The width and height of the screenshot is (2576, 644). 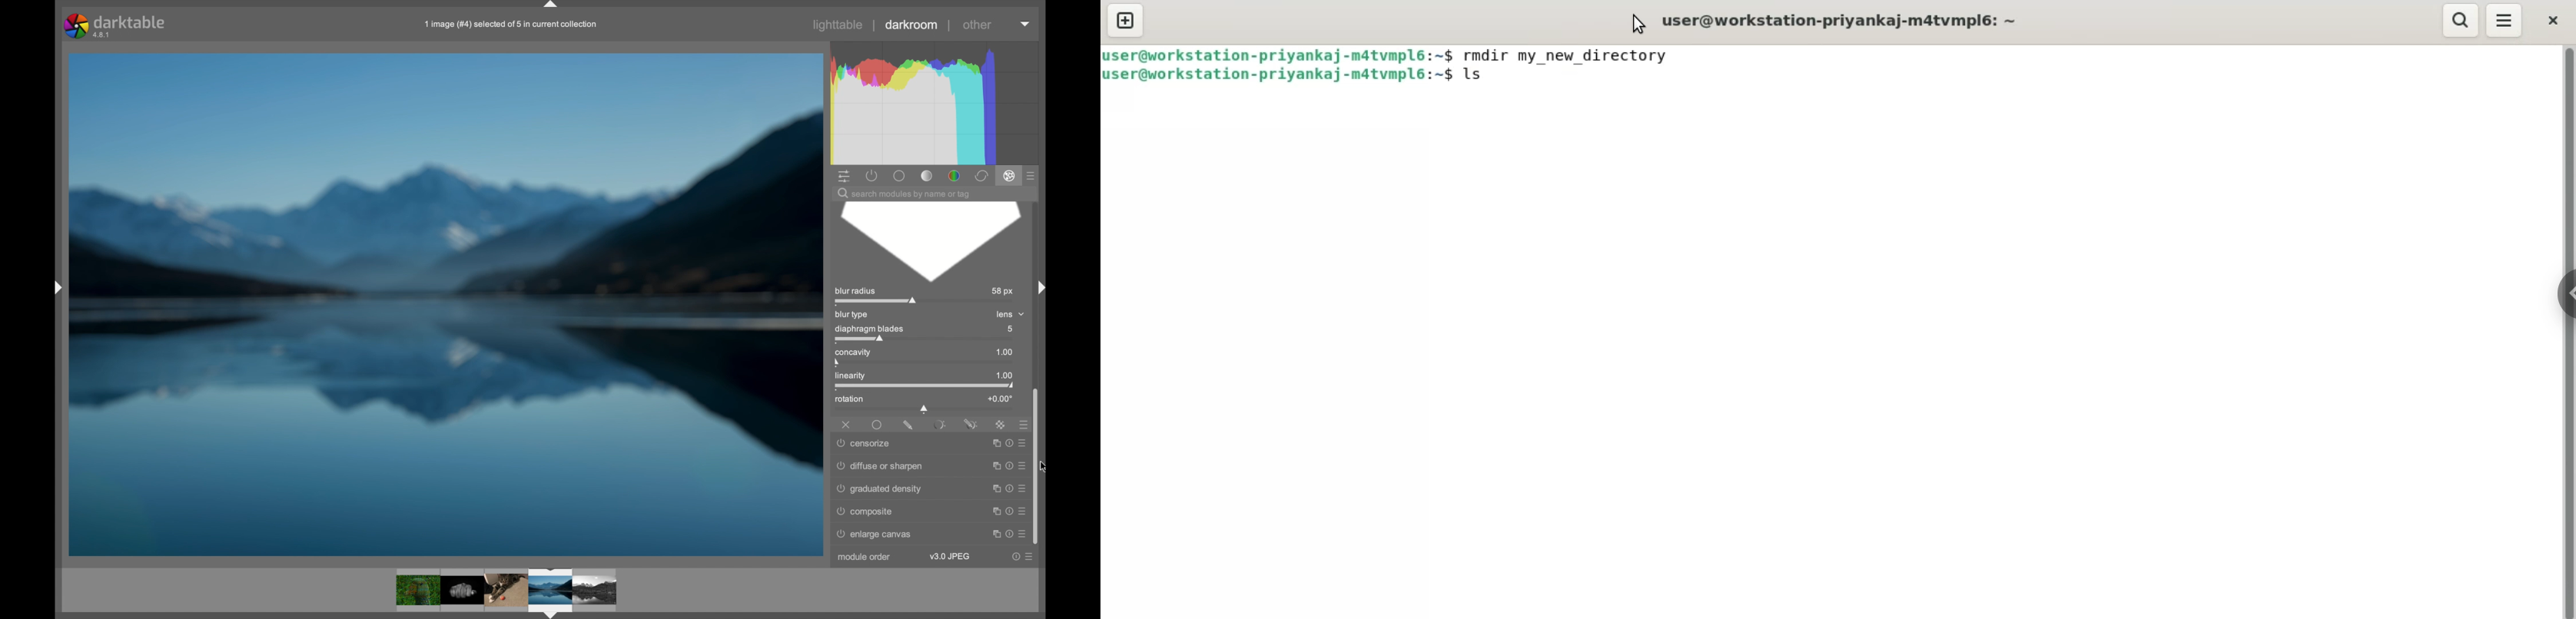 I want to click on more options, so click(x=1023, y=464).